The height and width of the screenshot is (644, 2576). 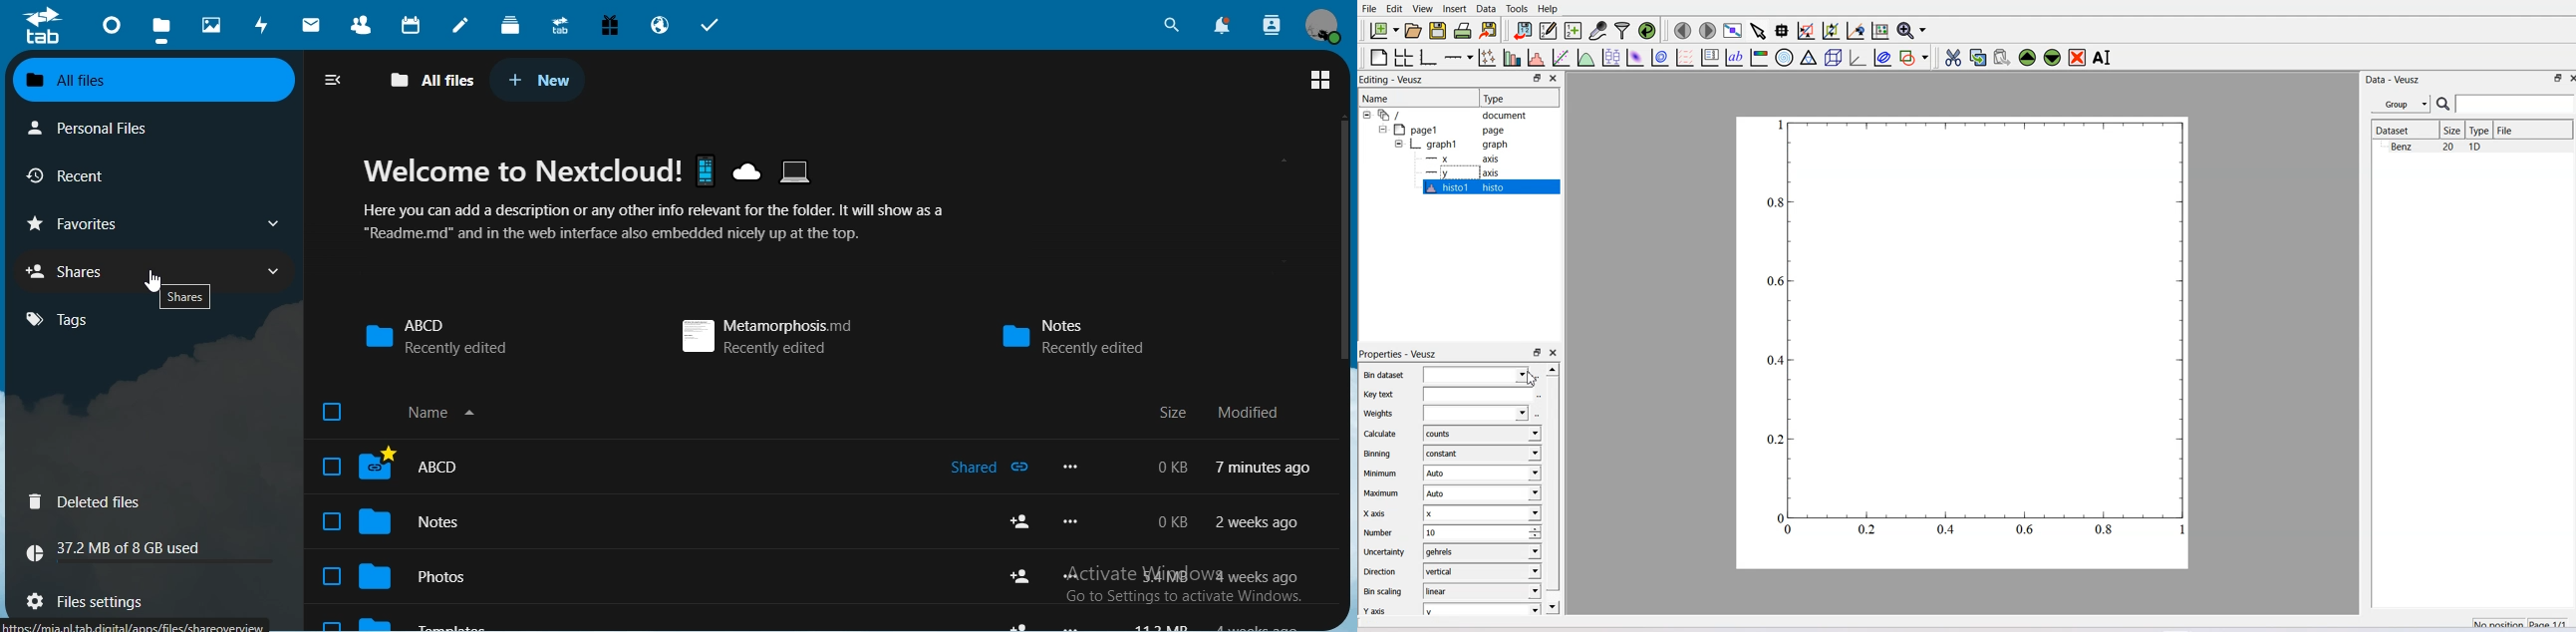 What do you see at coordinates (150, 79) in the screenshot?
I see `all files` at bounding box center [150, 79].